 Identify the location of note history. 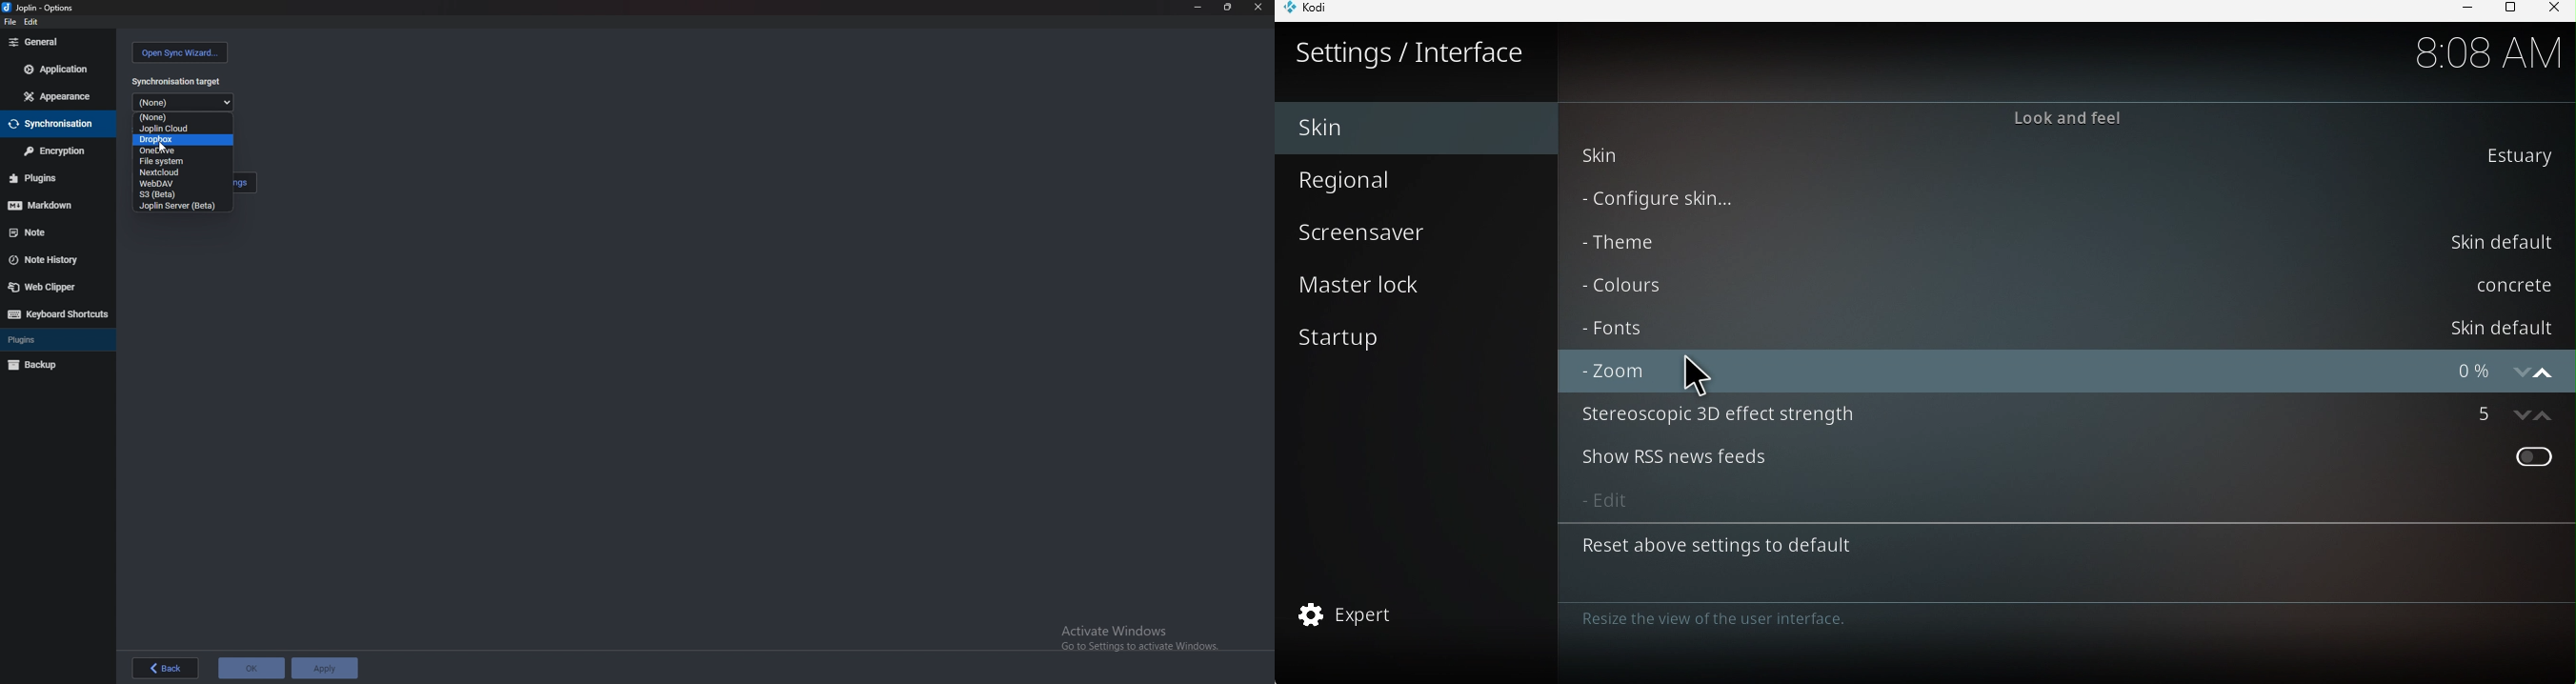
(48, 260).